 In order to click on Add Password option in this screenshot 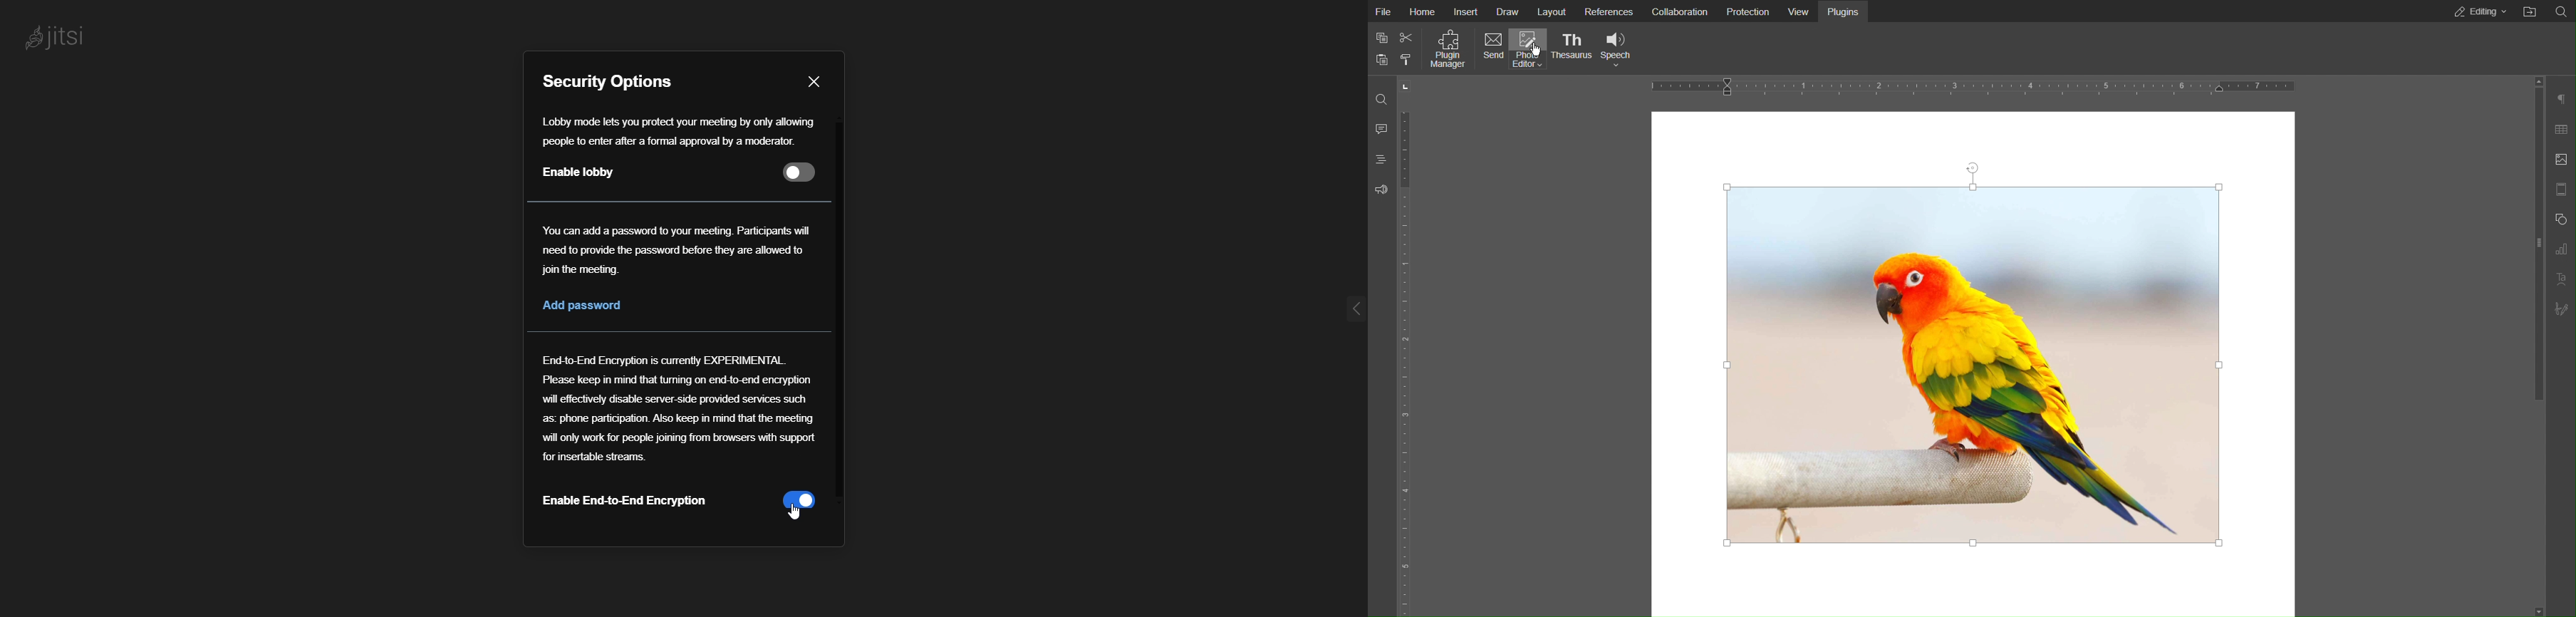, I will do `click(595, 304)`.